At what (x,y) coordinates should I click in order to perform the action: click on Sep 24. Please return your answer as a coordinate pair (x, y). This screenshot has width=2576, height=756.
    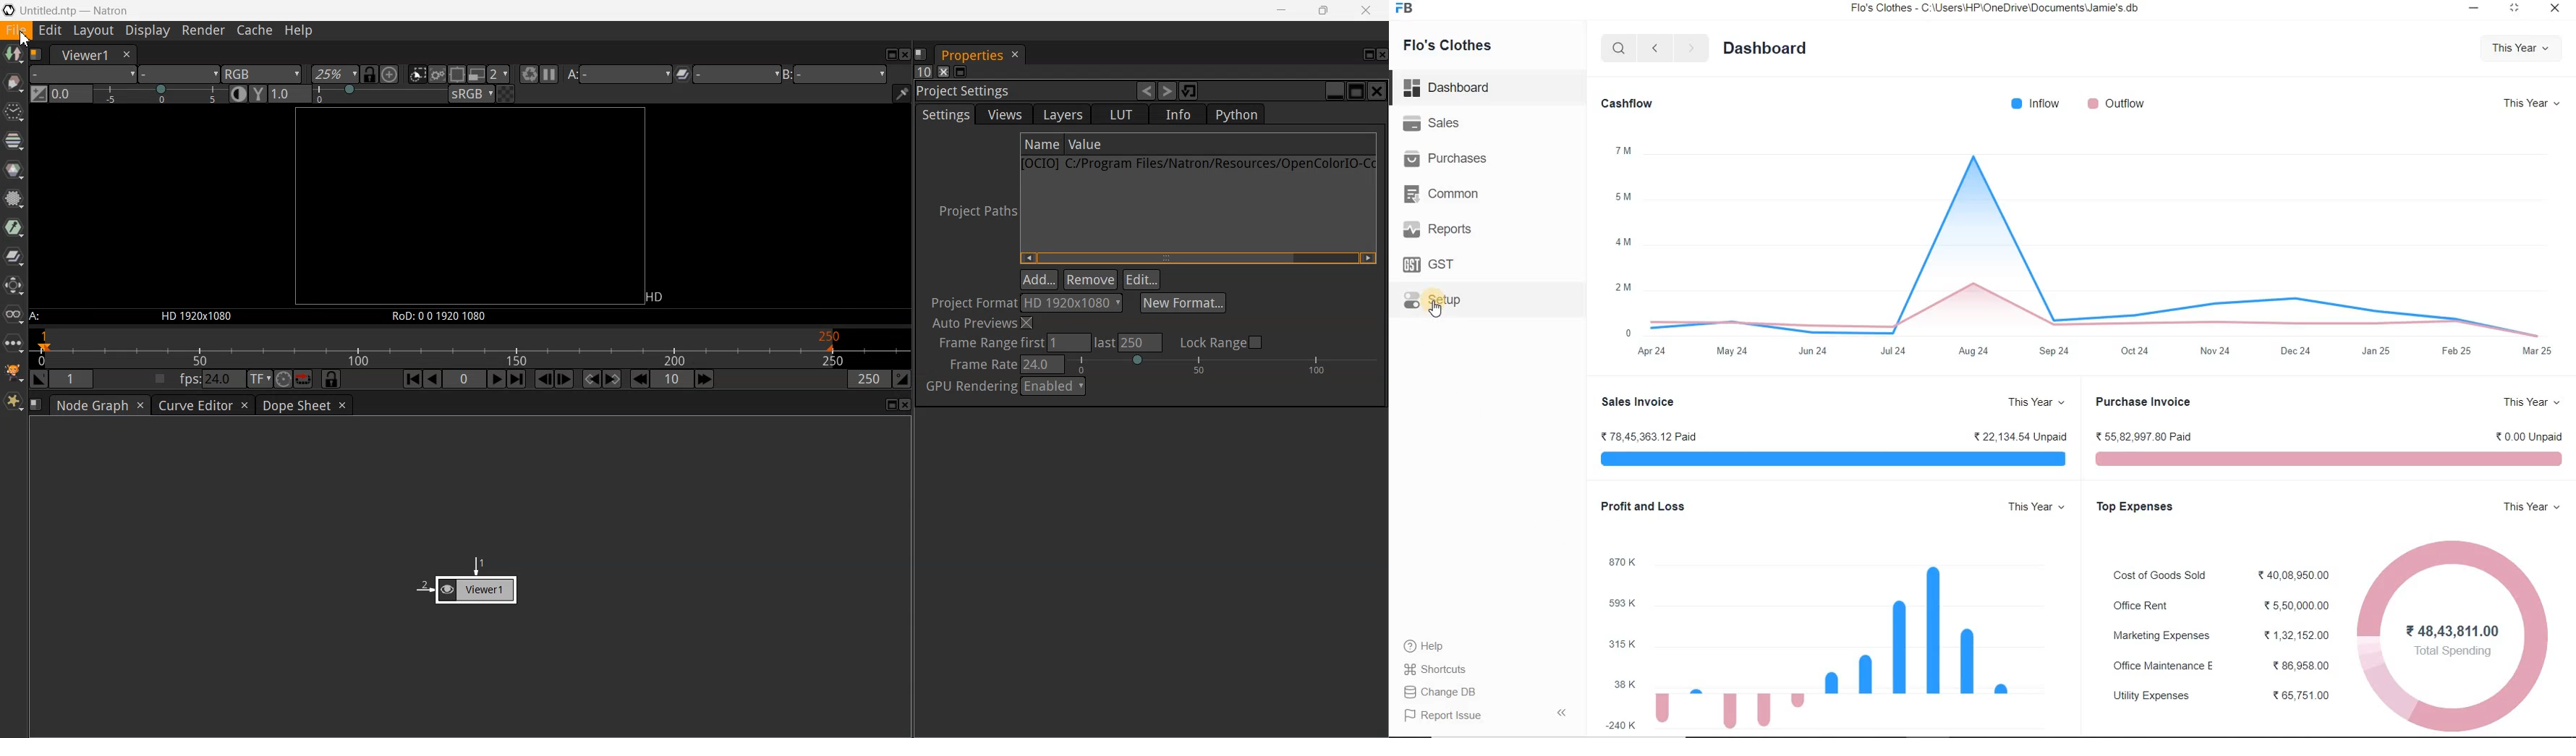
    Looking at the image, I should click on (2058, 351).